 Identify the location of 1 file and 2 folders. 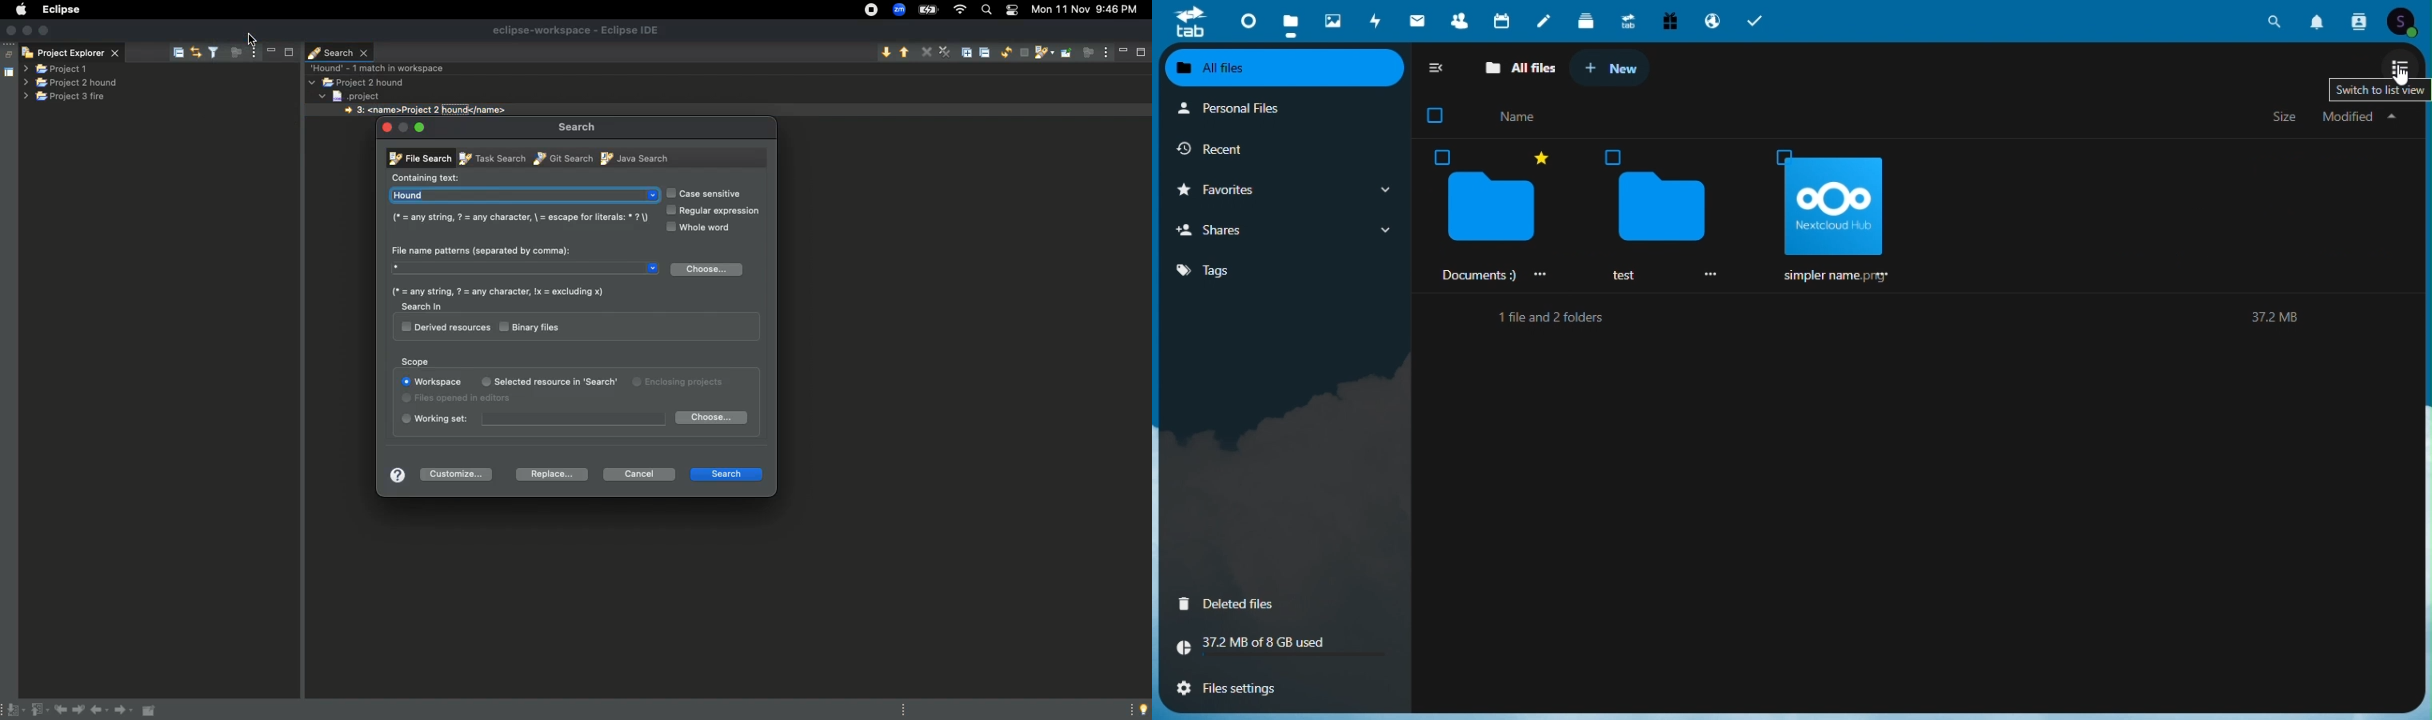
(1901, 318).